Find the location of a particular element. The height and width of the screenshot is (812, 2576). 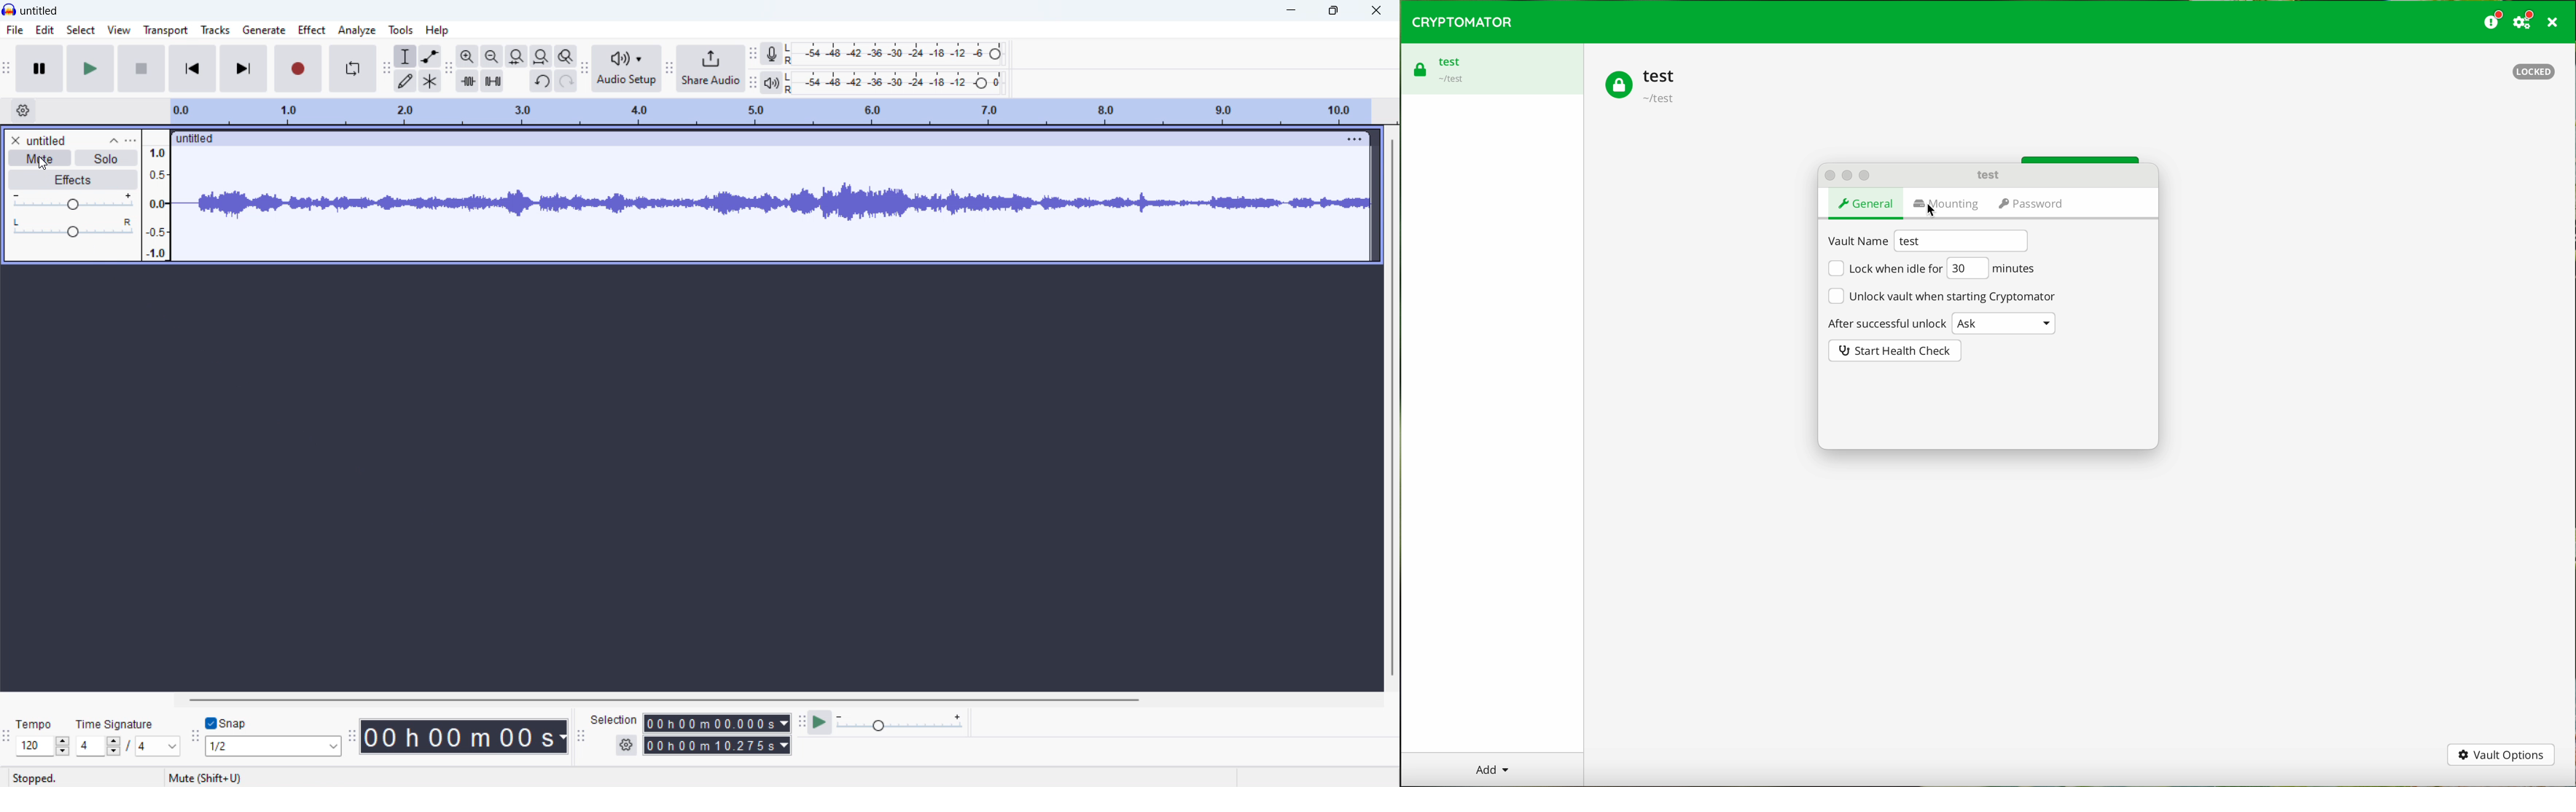

audio setup is located at coordinates (626, 69).